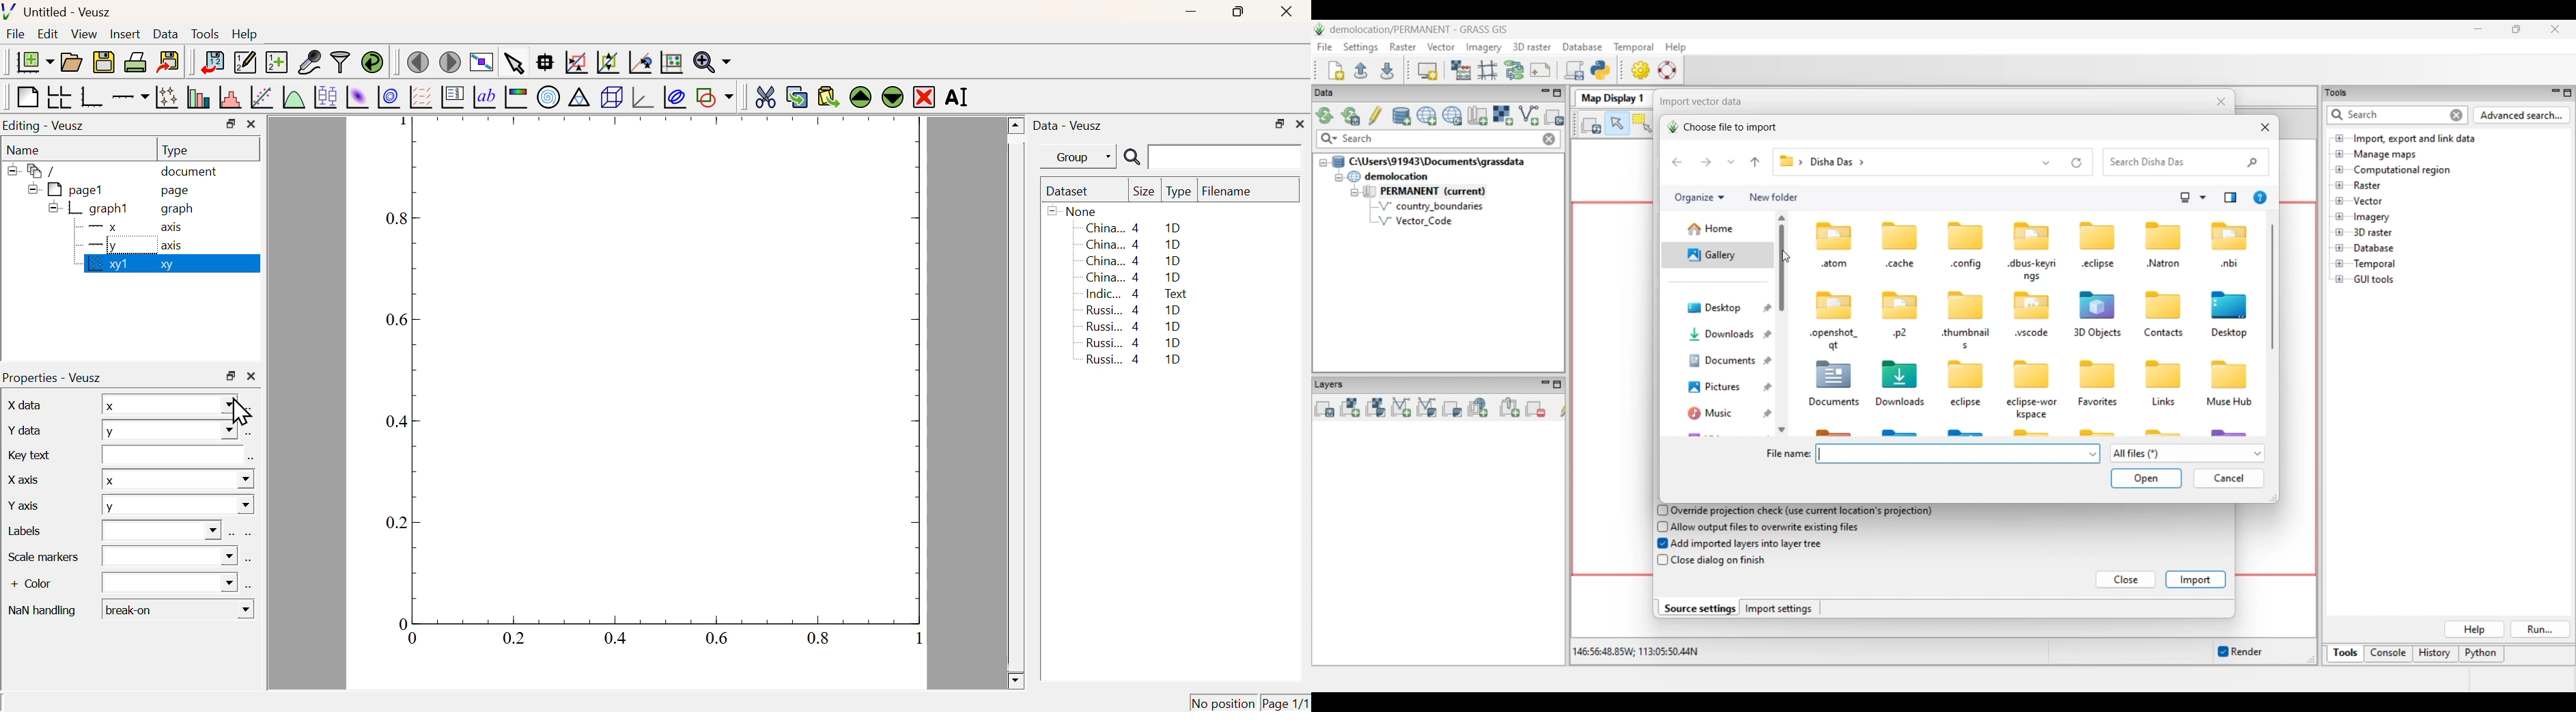  Describe the element at coordinates (1223, 701) in the screenshot. I see `No position` at that location.